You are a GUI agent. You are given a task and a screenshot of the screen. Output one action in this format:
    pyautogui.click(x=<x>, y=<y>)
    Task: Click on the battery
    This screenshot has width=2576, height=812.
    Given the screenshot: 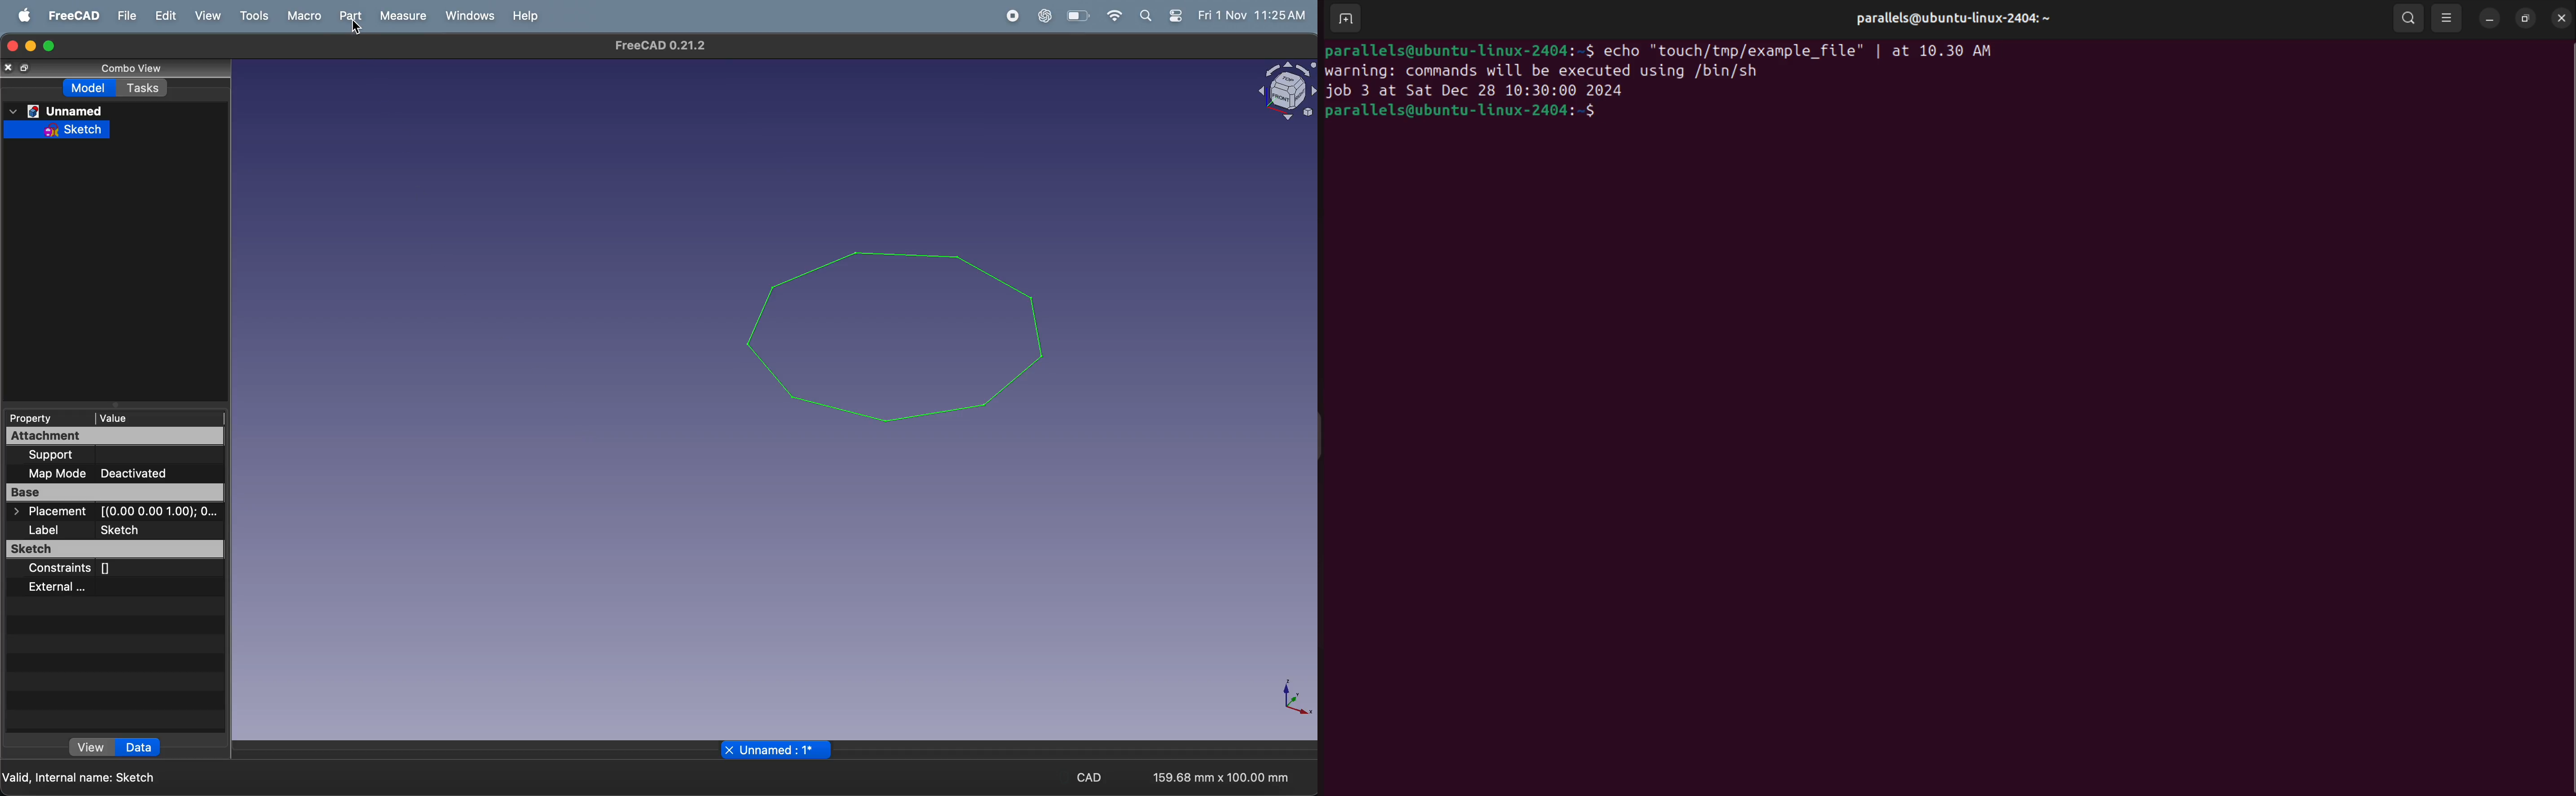 What is the action you would take?
    pyautogui.click(x=1078, y=15)
    